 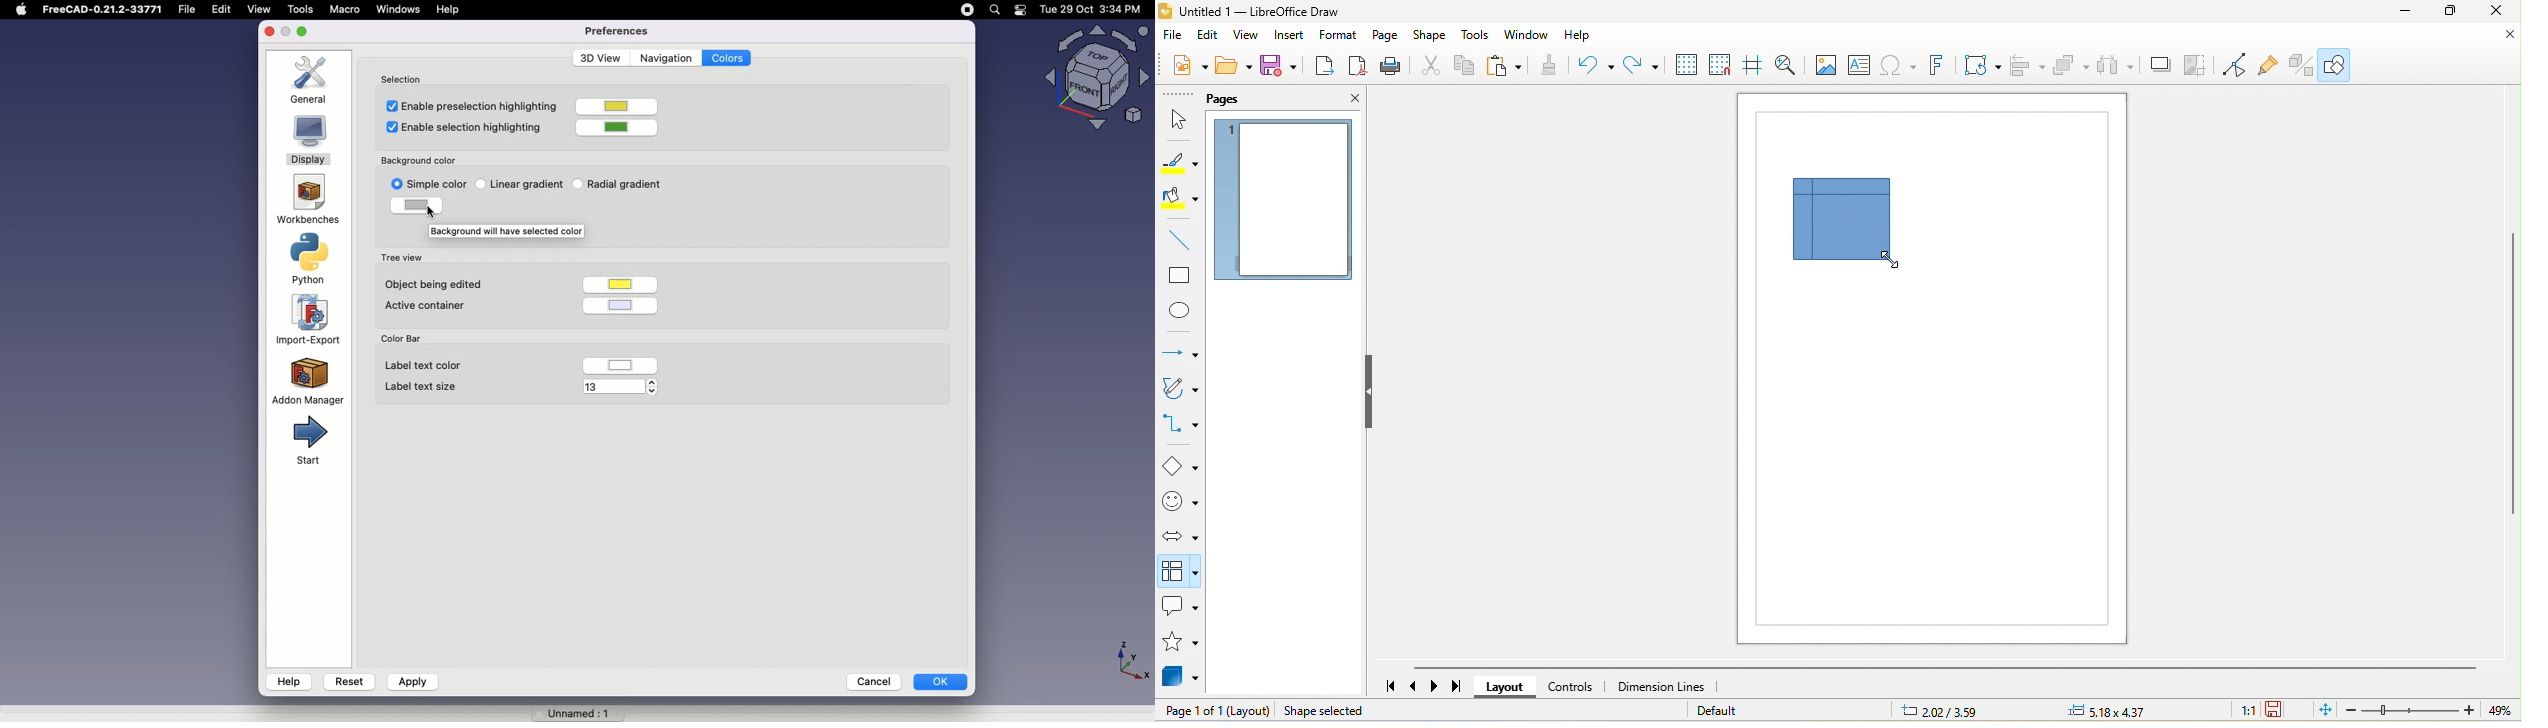 I want to click on cursor movement and structure changed, so click(x=1887, y=257).